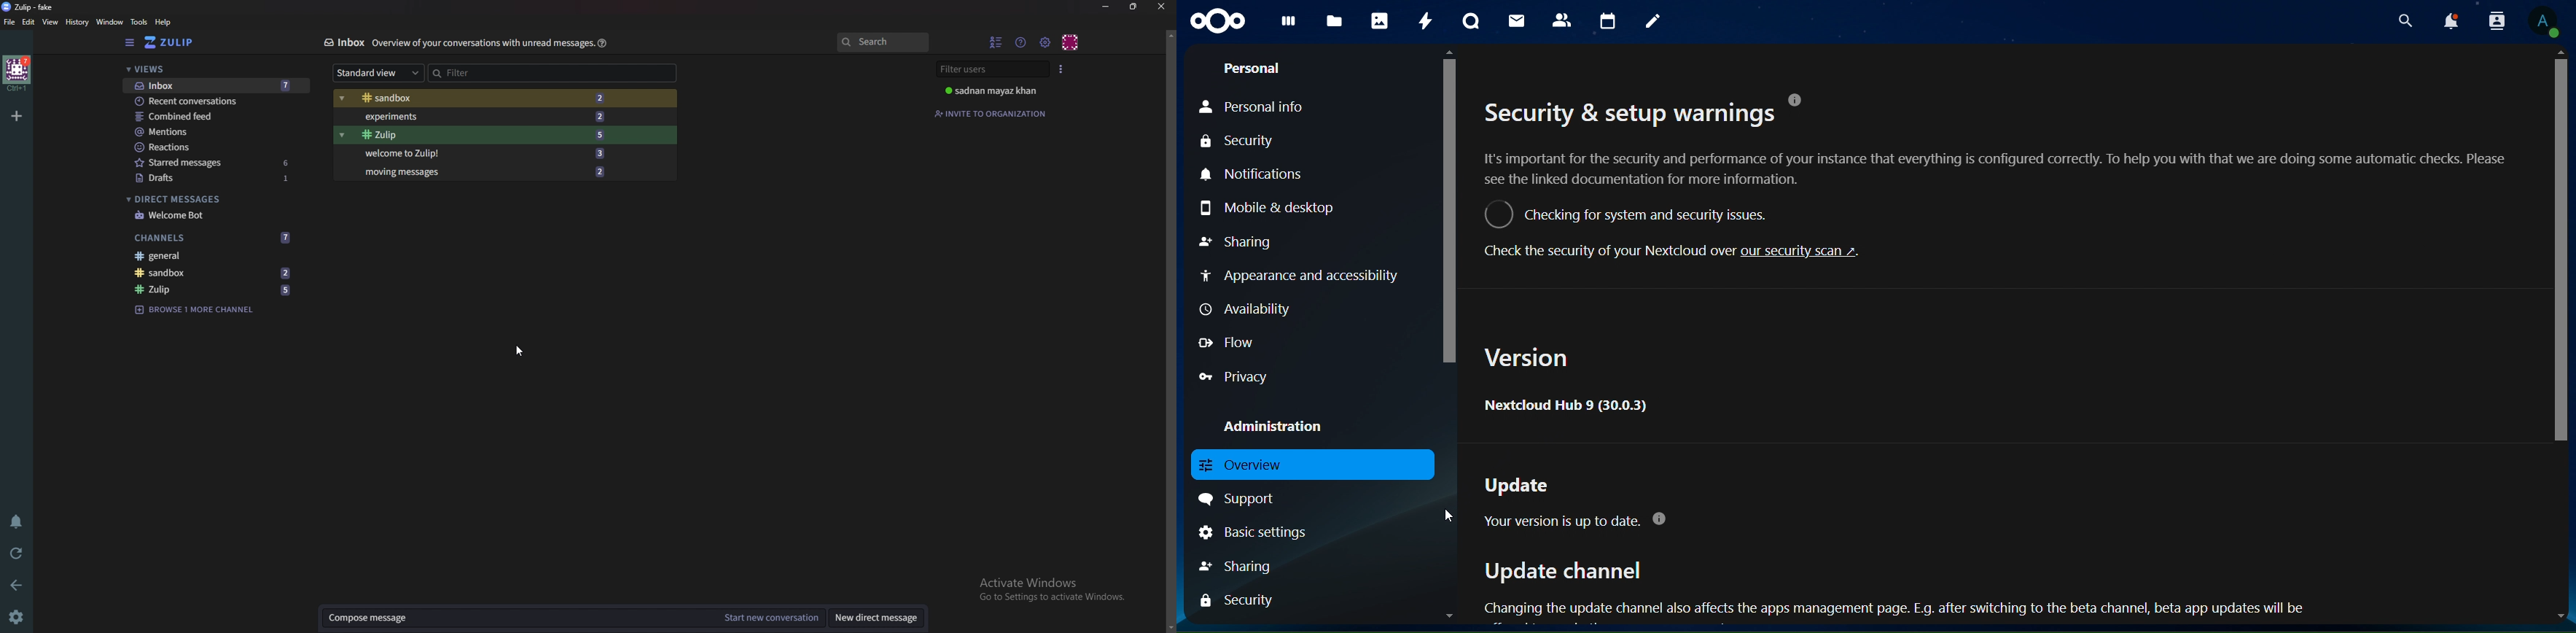  What do you see at coordinates (208, 131) in the screenshot?
I see `Mentions` at bounding box center [208, 131].